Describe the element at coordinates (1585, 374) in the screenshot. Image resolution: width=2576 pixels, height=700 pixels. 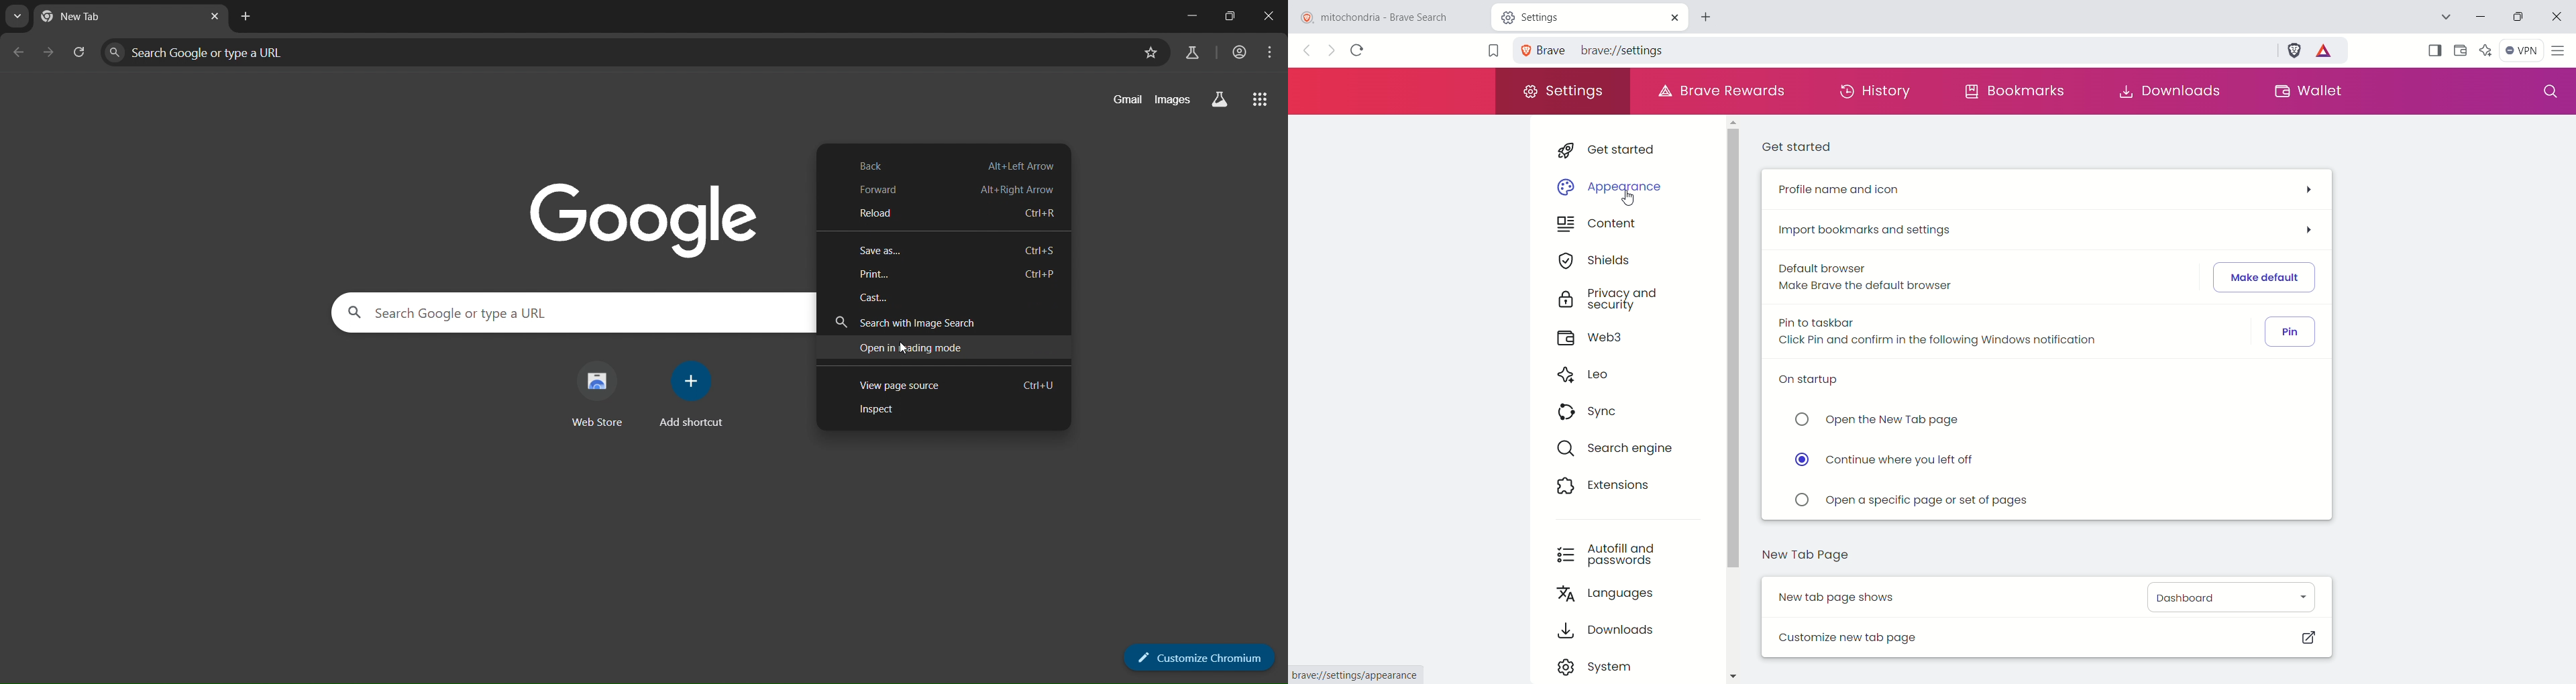
I see `leo` at that location.